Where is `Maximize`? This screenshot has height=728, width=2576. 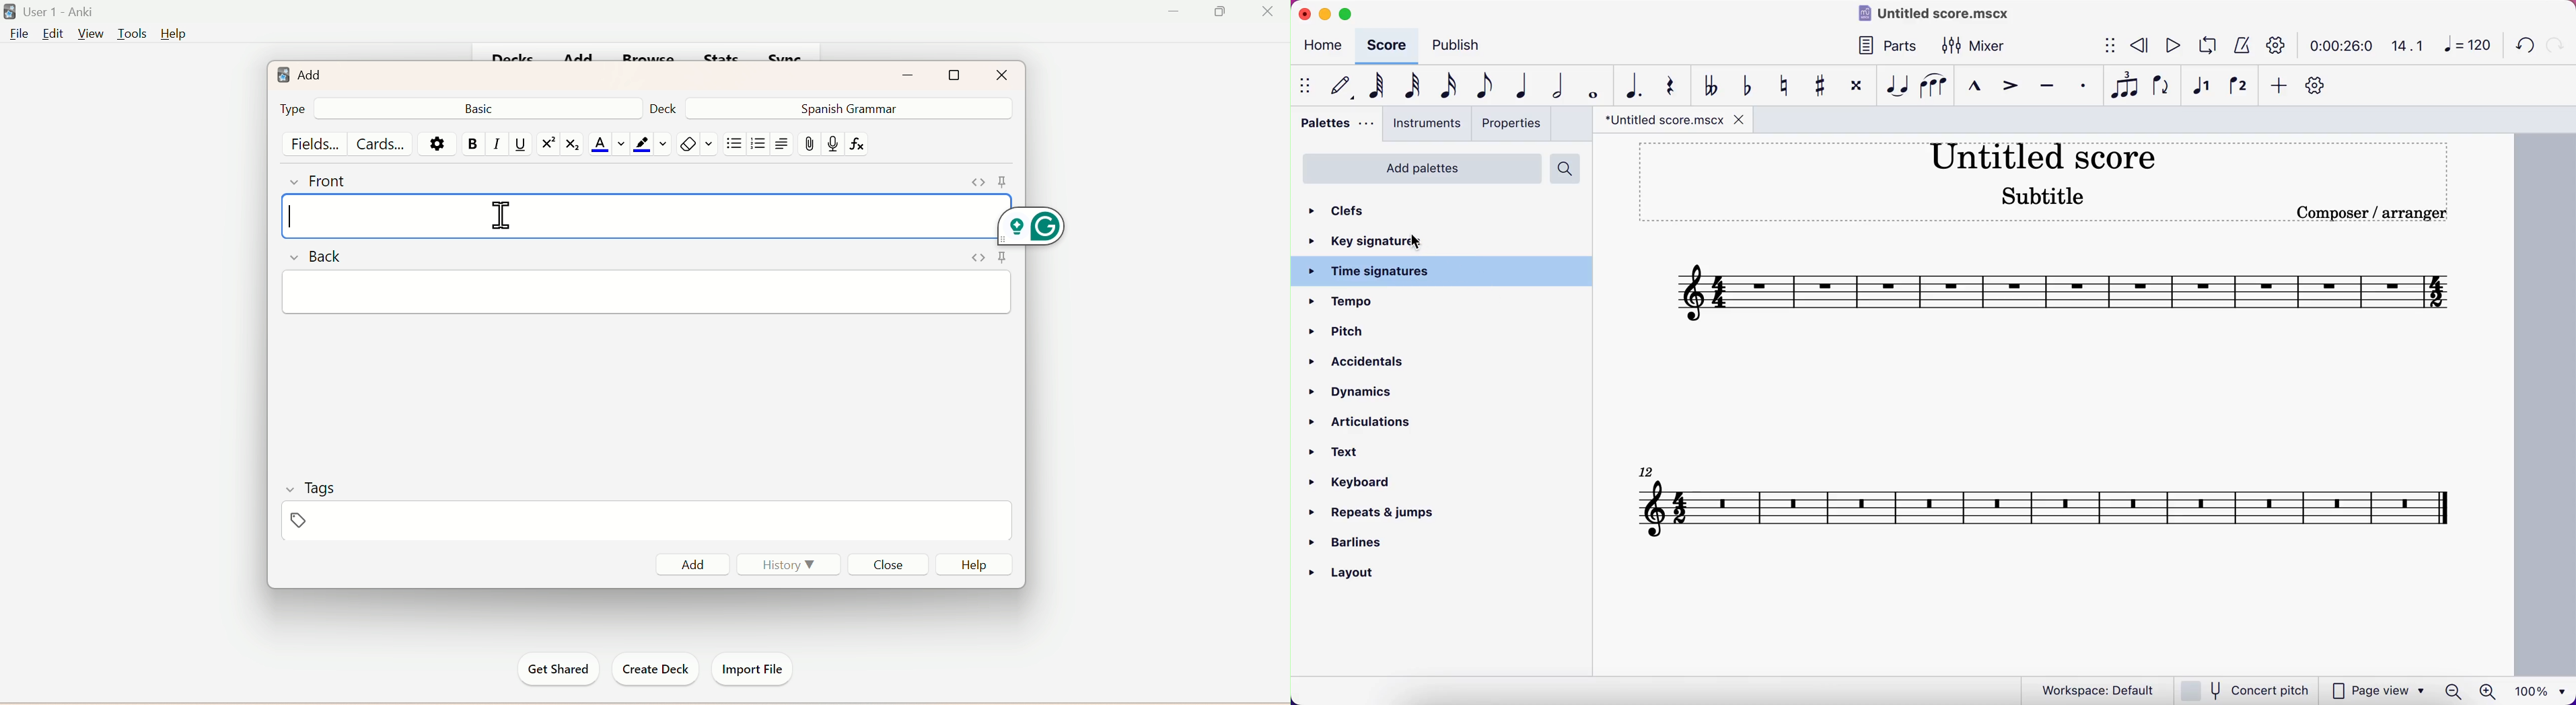 Maximize is located at coordinates (956, 75).